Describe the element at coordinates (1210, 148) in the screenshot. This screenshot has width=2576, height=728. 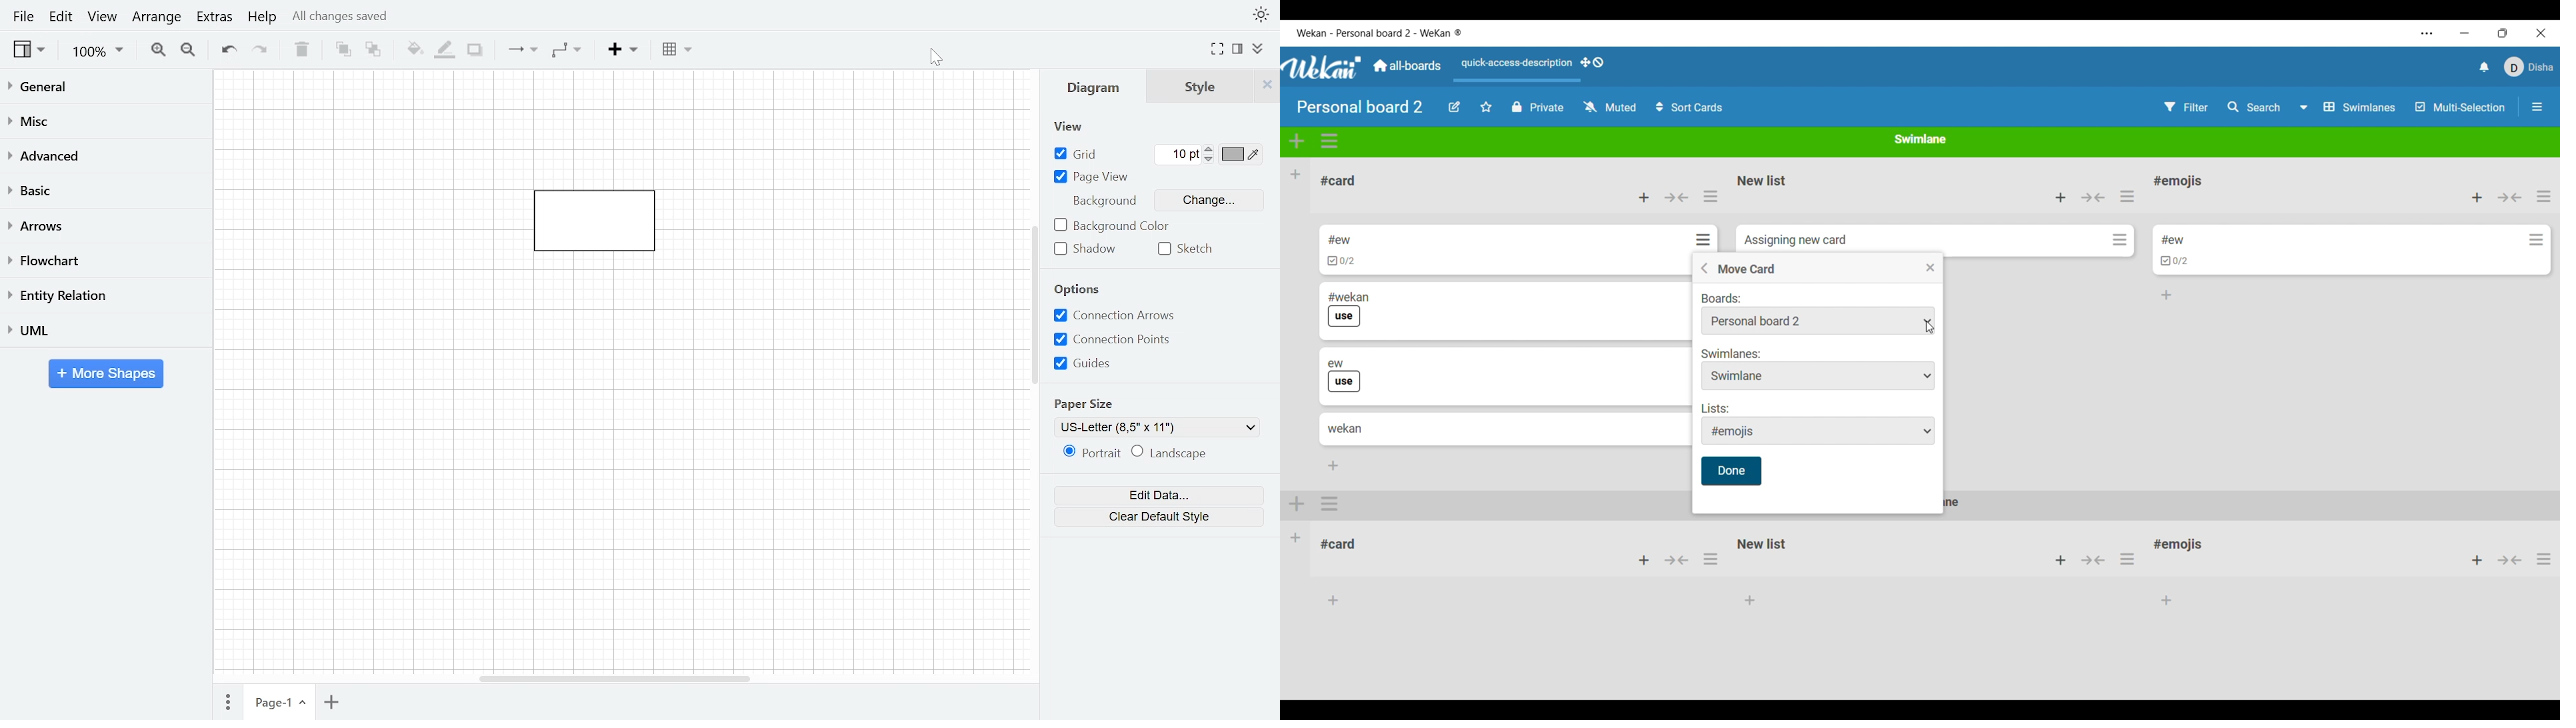
I see `iNCREASE GRID PT` at that location.